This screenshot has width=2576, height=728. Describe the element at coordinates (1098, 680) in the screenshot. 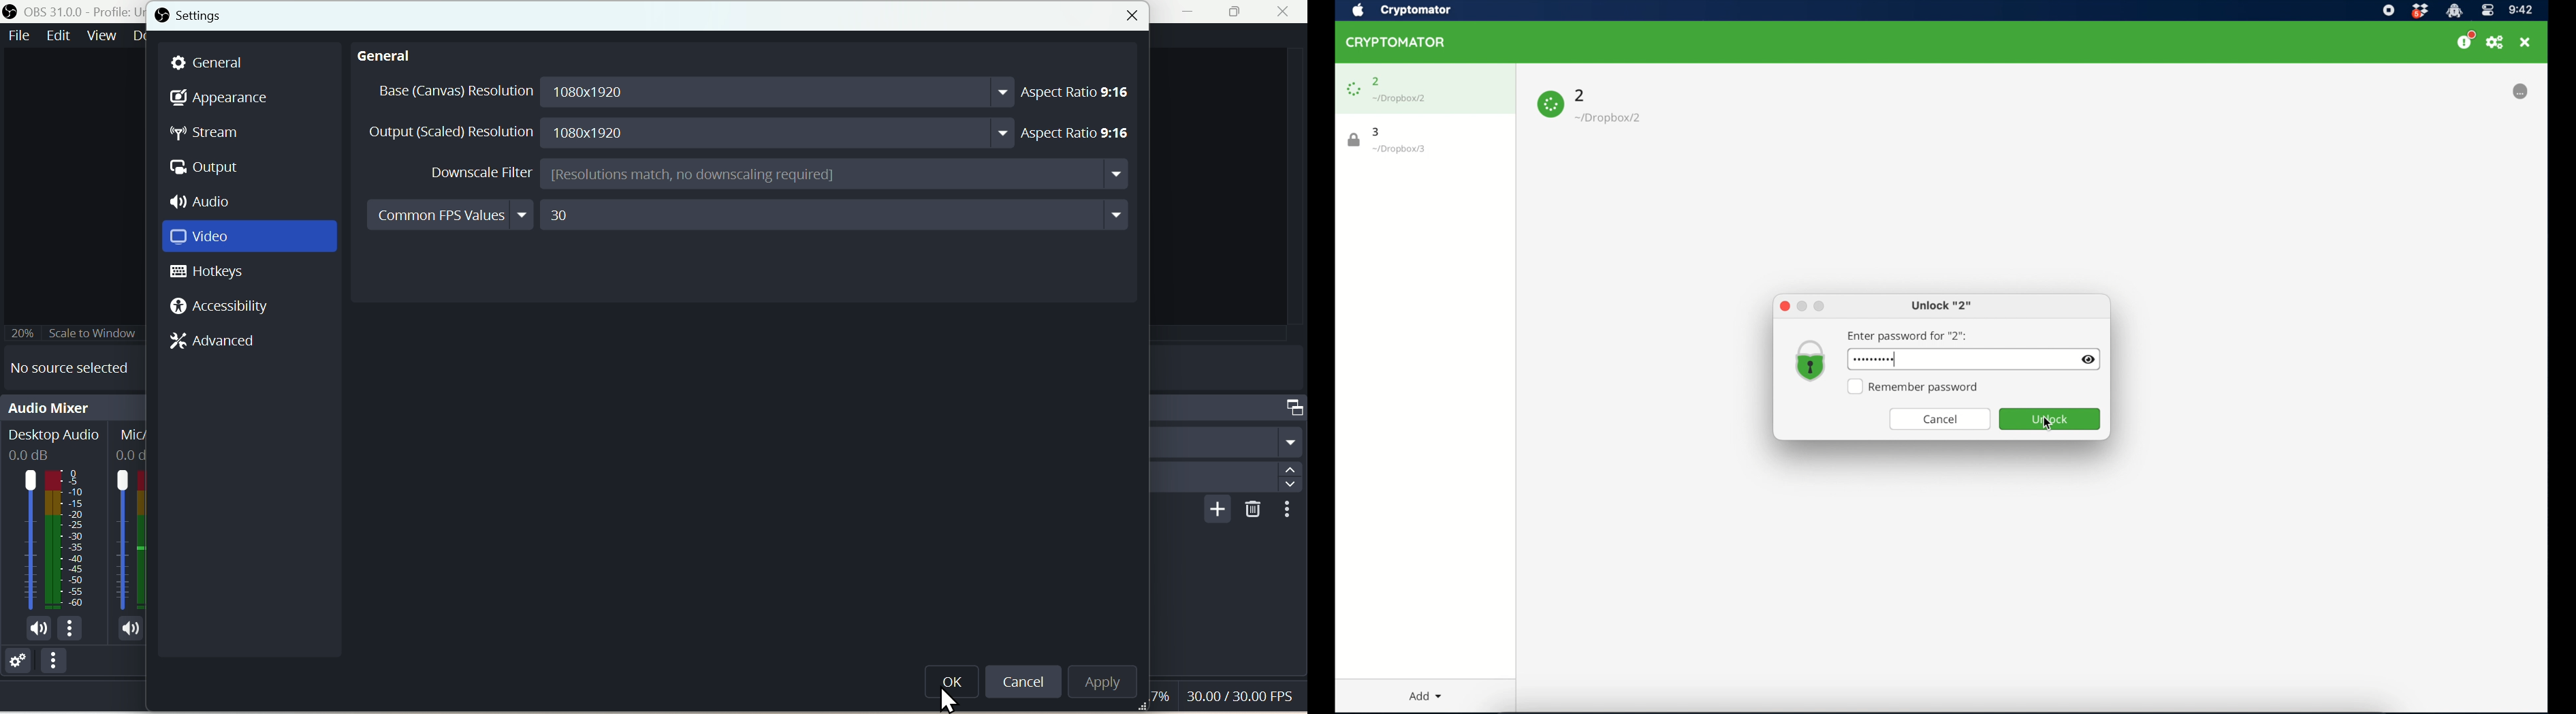

I see `Apply` at that location.